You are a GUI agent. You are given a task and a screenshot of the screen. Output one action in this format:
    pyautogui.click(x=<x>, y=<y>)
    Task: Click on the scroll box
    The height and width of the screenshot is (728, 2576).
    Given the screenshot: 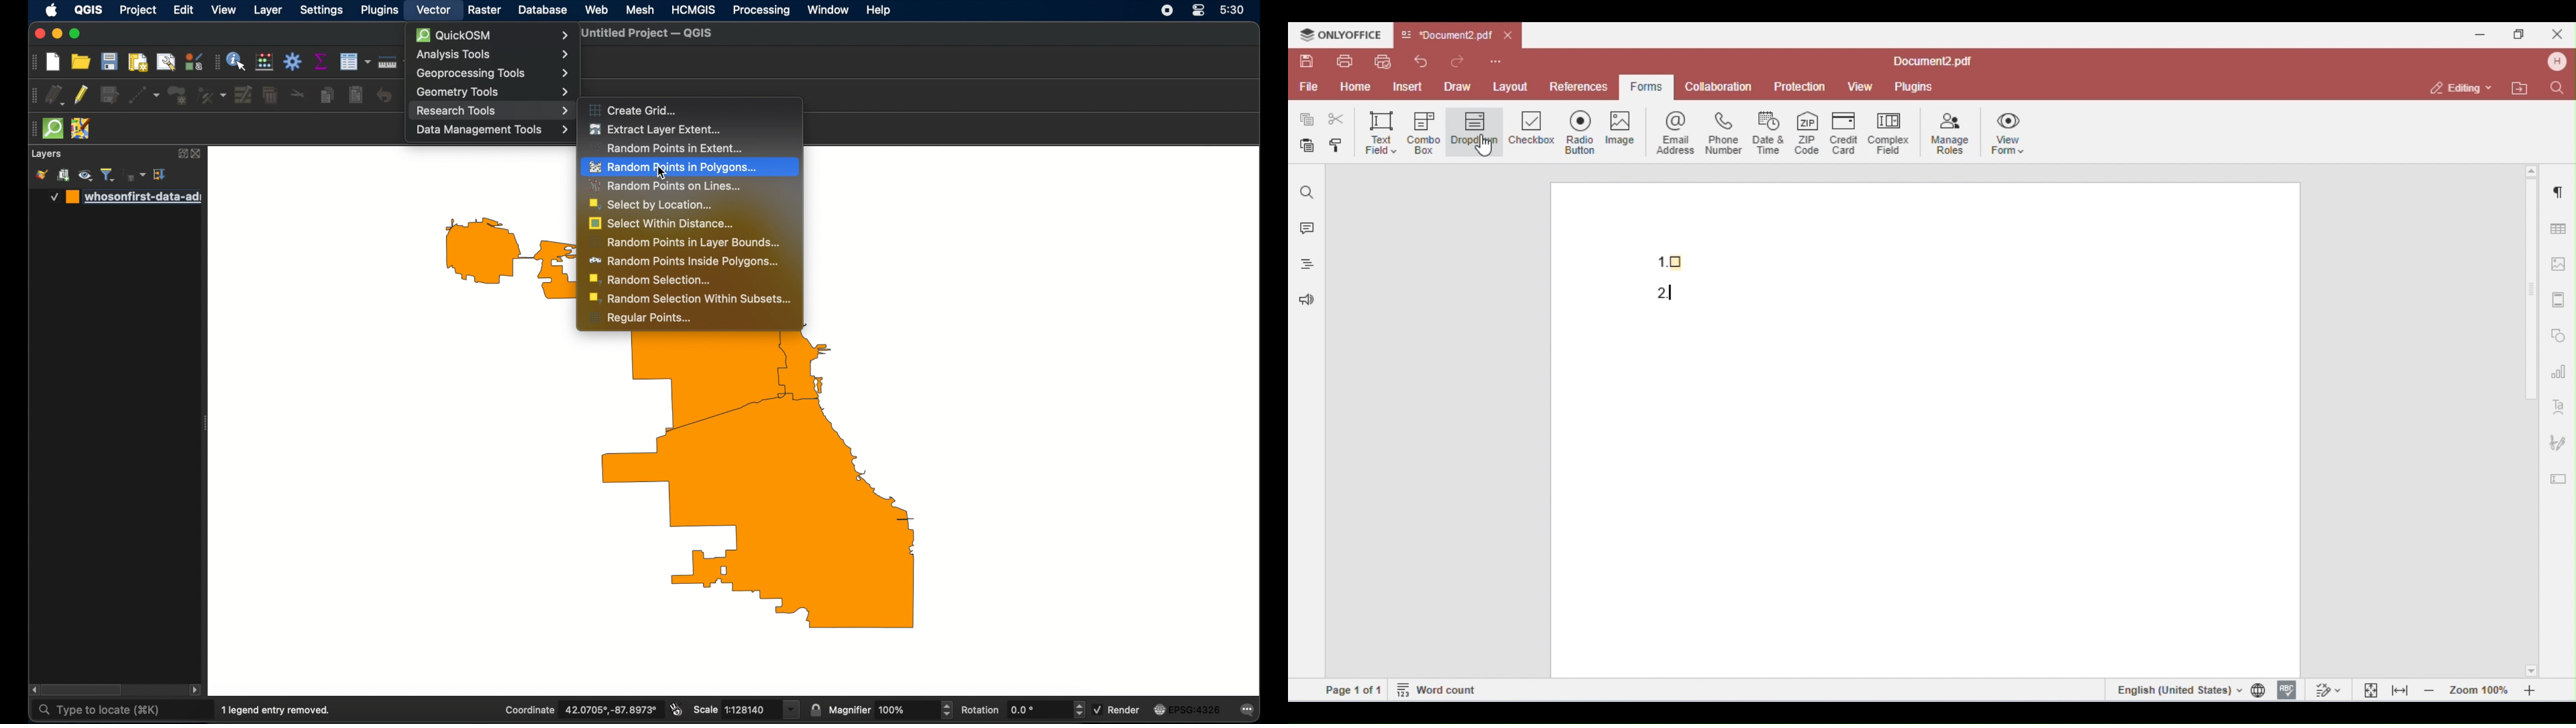 What is the action you would take?
    pyautogui.click(x=85, y=690)
    